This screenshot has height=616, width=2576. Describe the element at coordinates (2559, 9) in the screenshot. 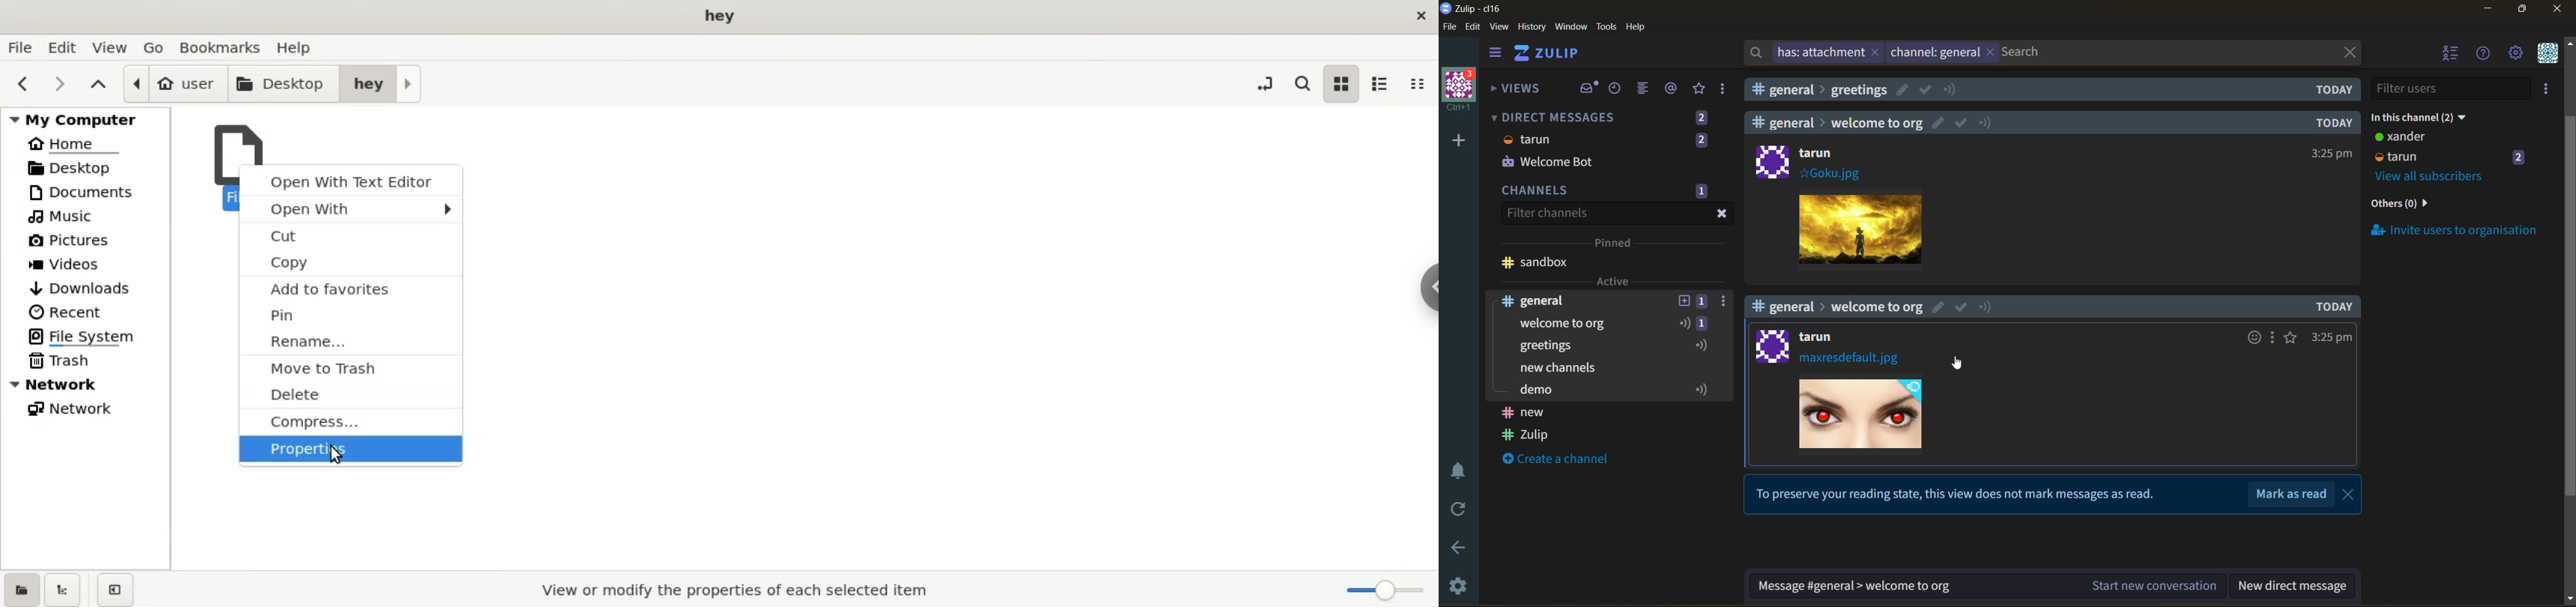

I see `close` at that location.